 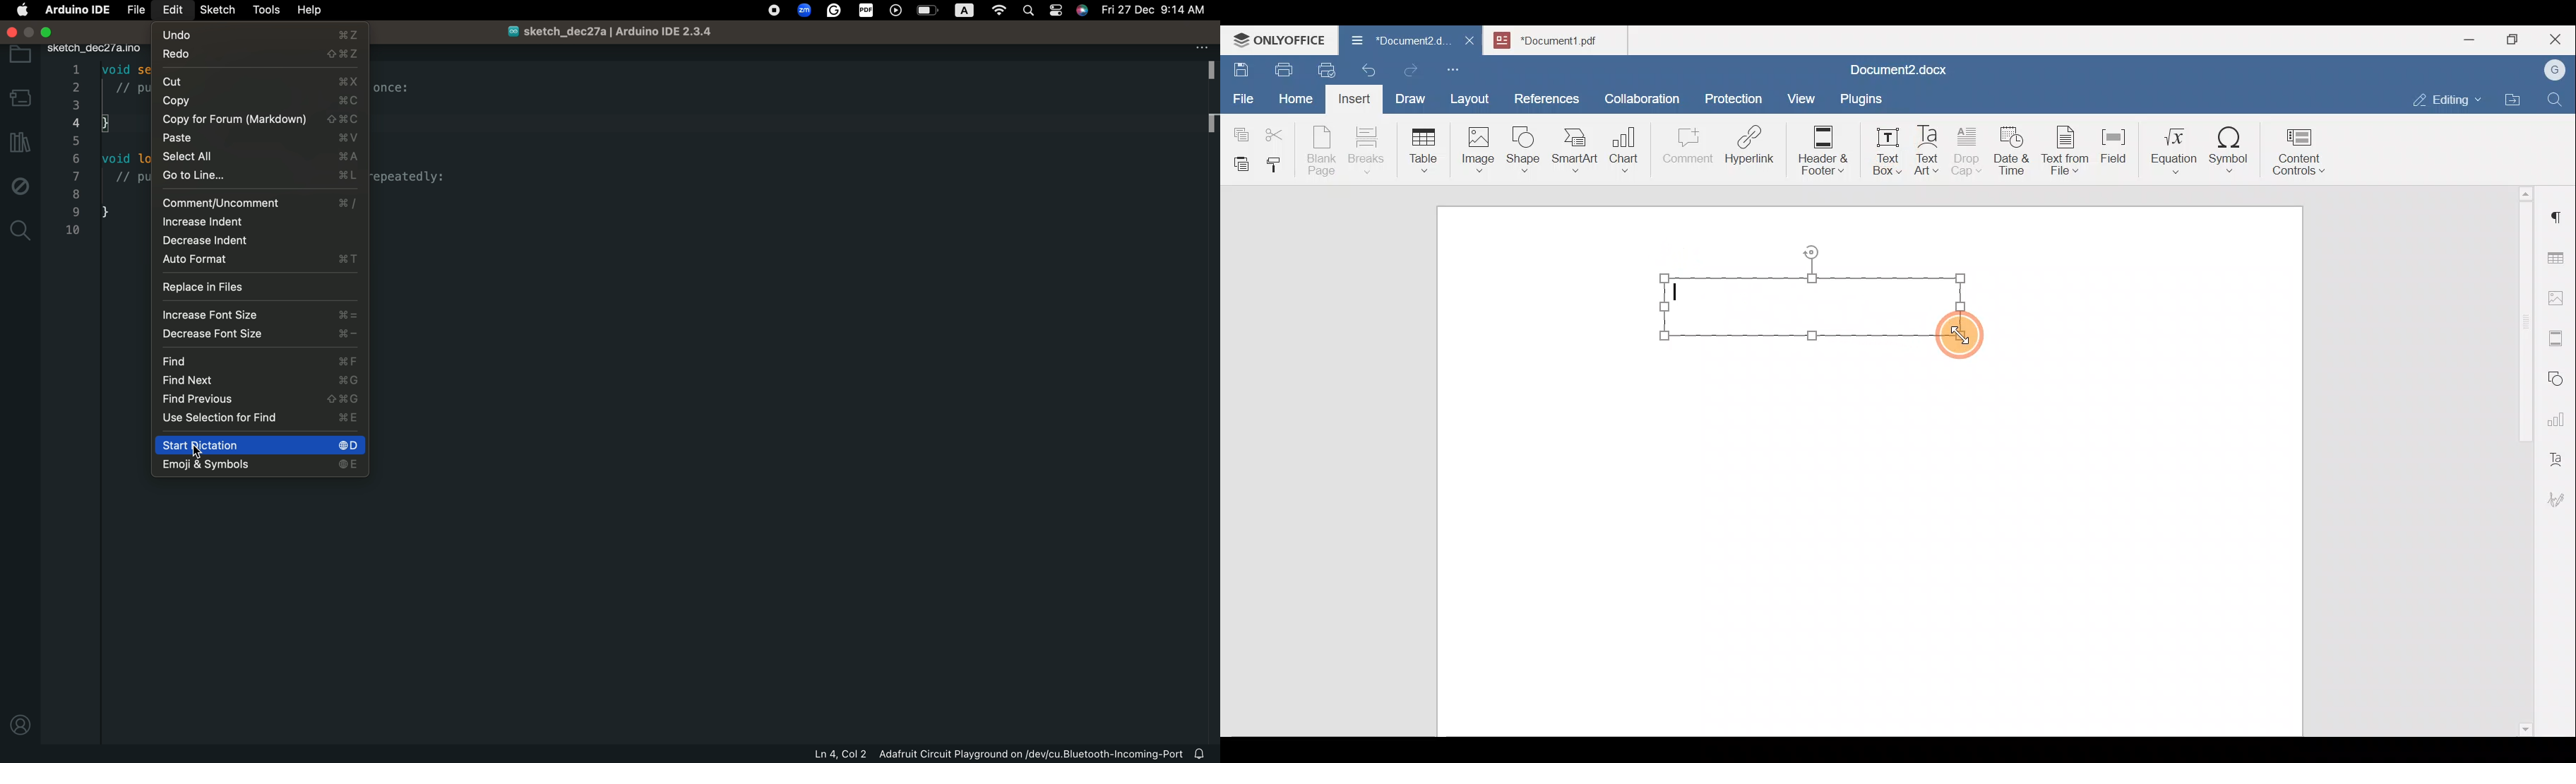 I want to click on Editing mode, so click(x=2447, y=97).